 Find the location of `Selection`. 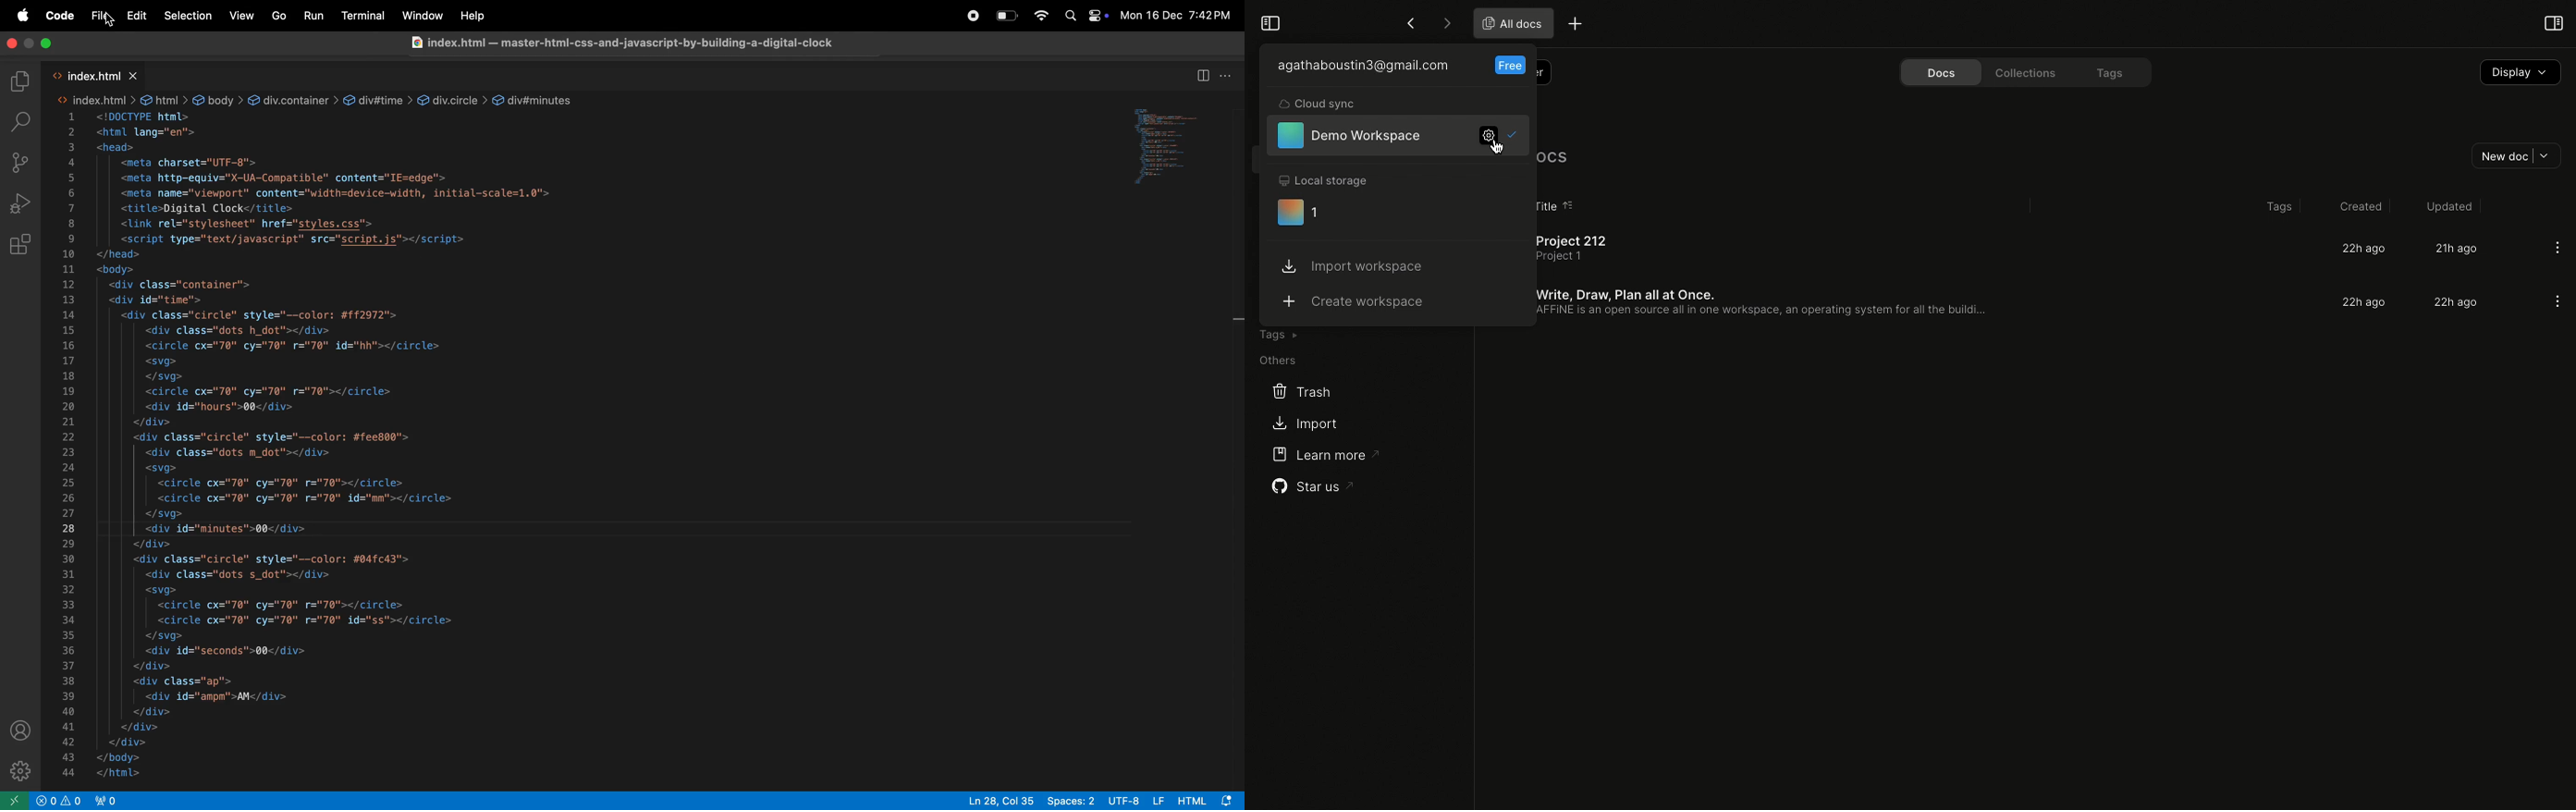

Selection is located at coordinates (1516, 136).